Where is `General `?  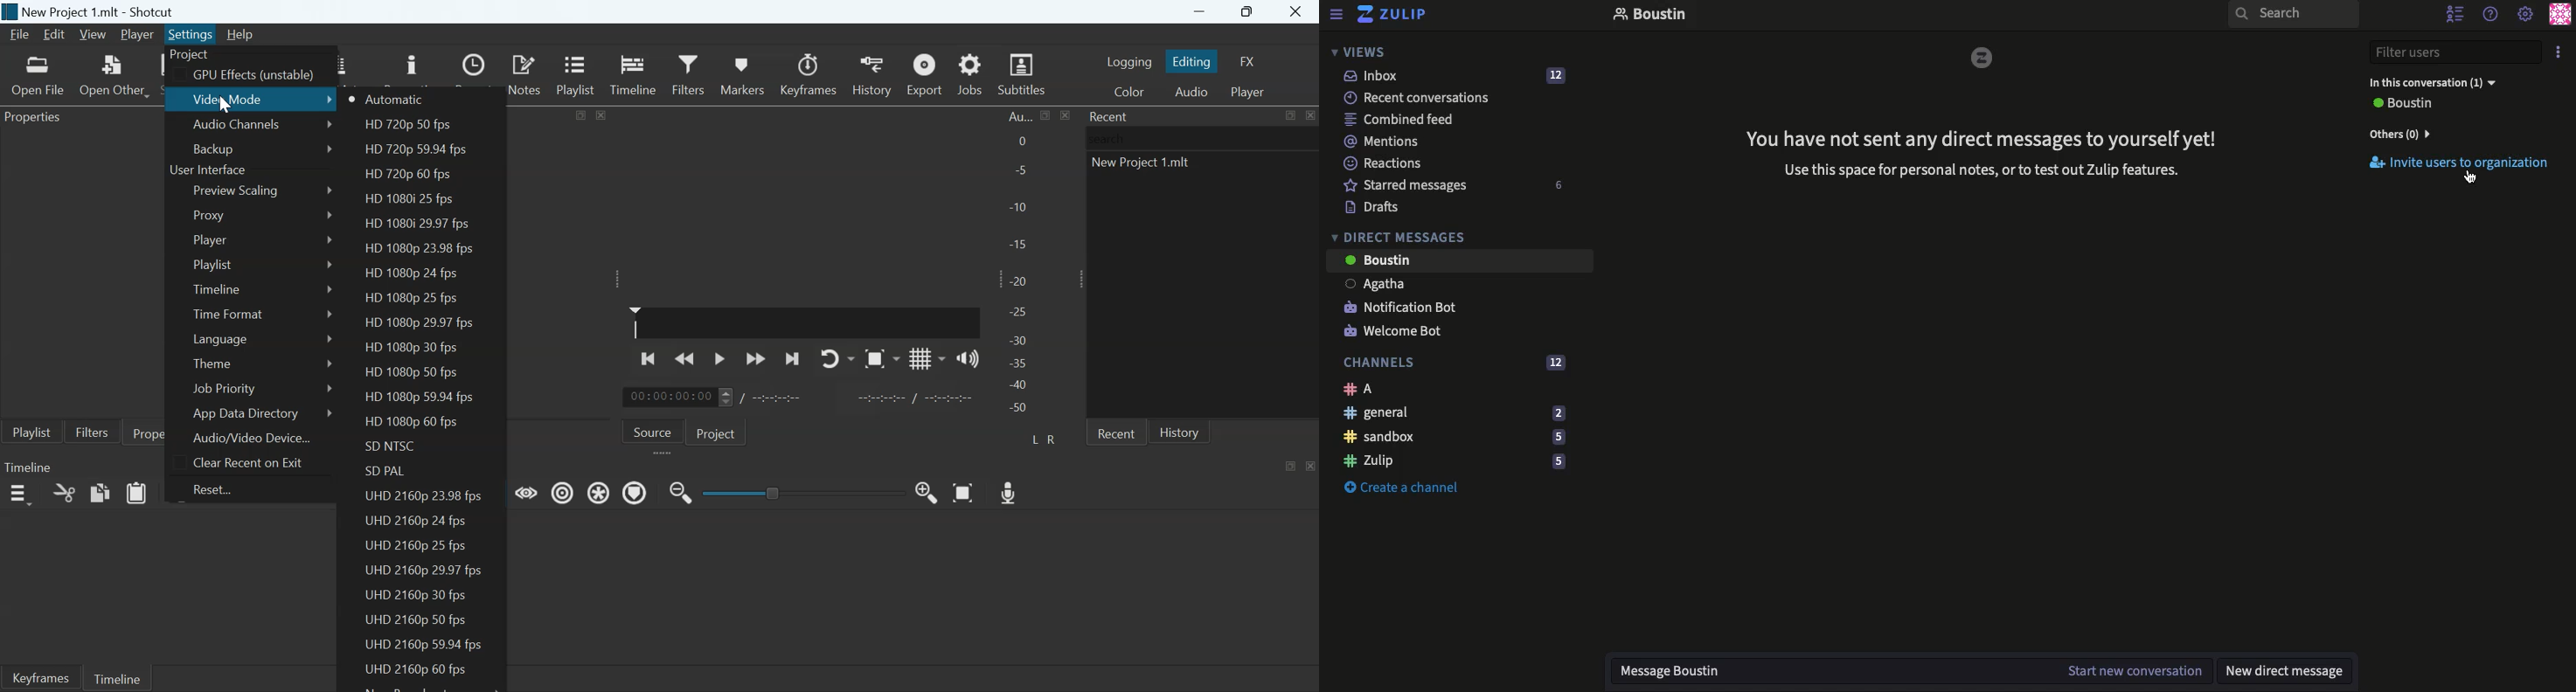
General  is located at coordinates (1449, 412).